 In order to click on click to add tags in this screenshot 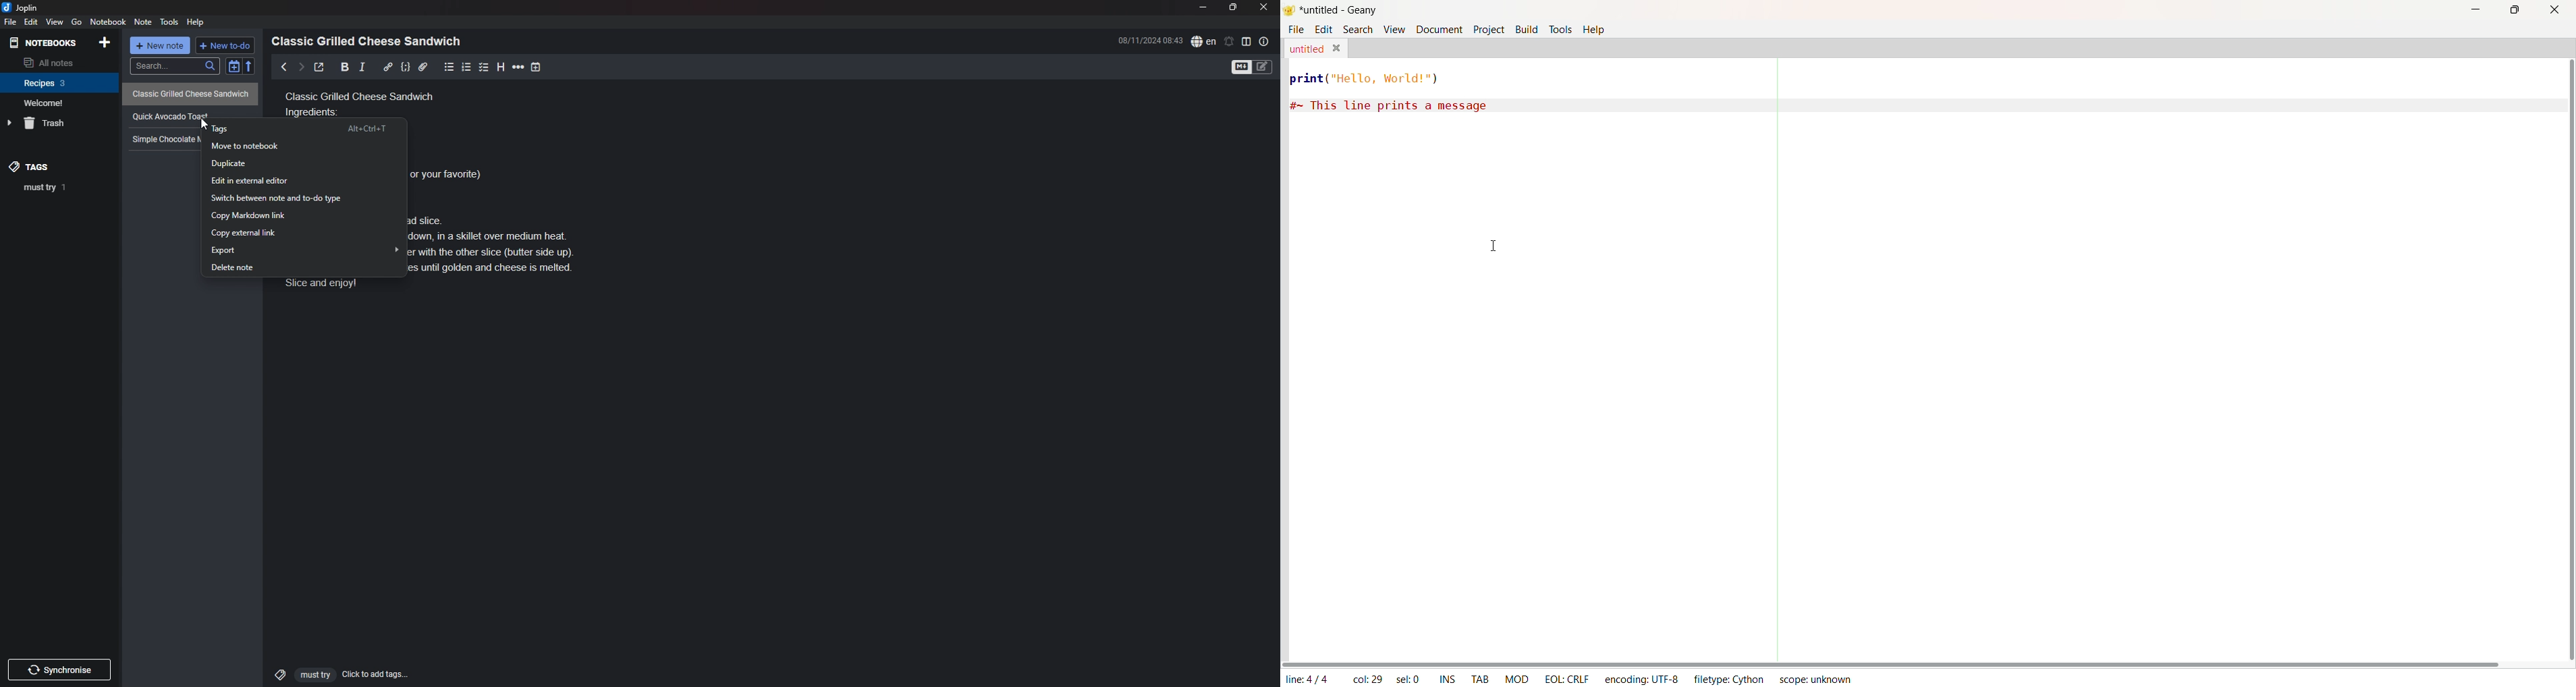, I will do `click(336, 674)`.